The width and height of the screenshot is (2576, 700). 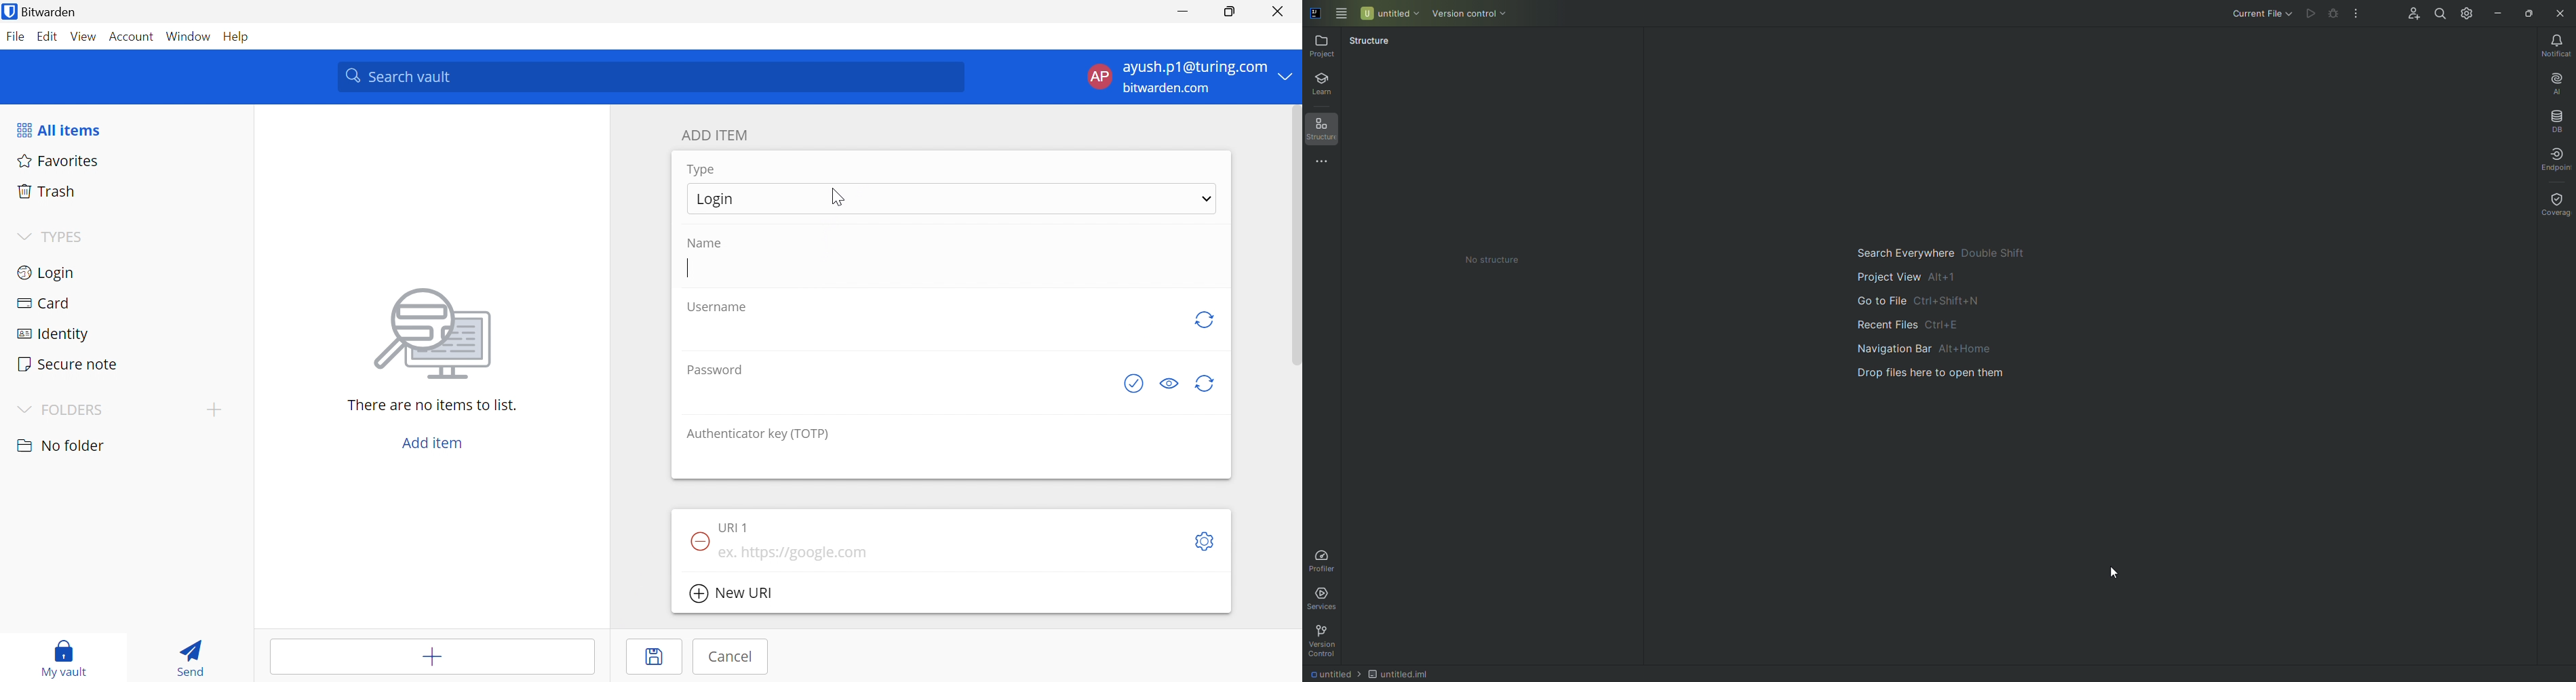 I want to click on Toggle visibility, so click(x=1171, y=384).